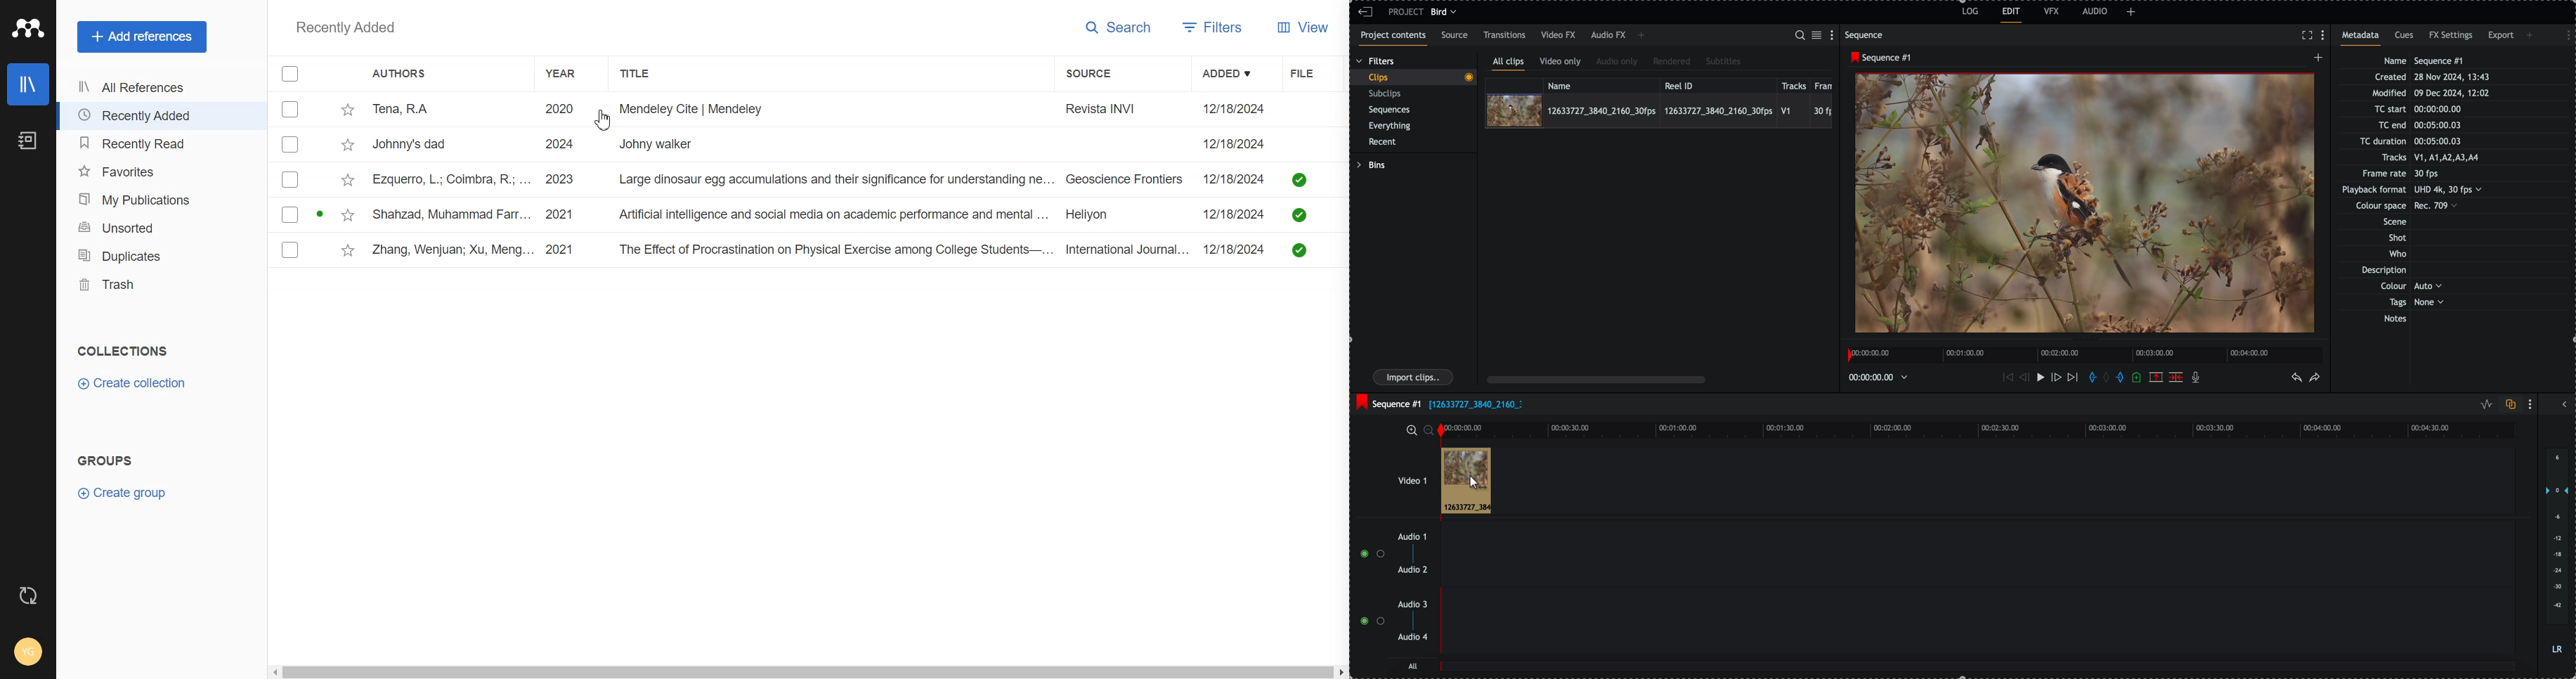 This screenshot has height=700, width=2576. Describe the element at coordinates (1413, 77) in the screenshot. I see `clips` at that location.